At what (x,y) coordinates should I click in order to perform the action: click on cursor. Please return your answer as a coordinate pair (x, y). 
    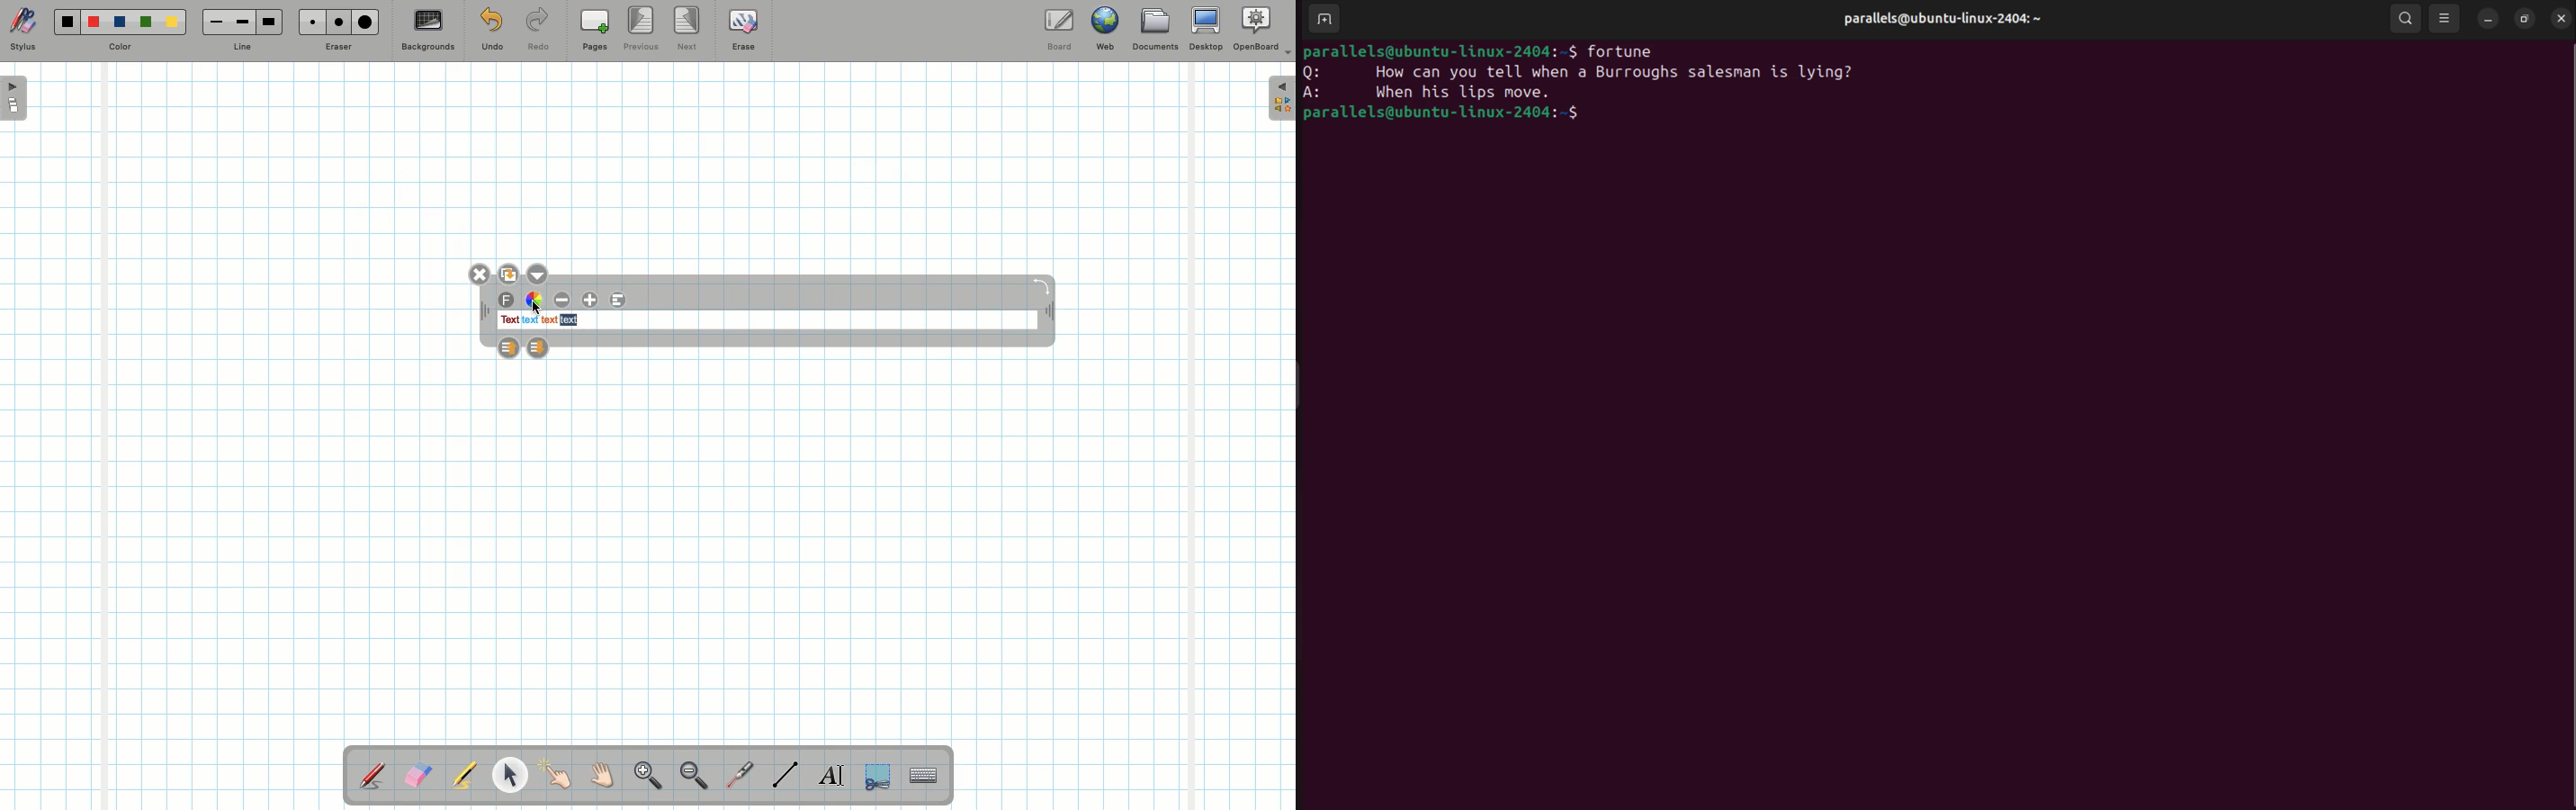
    Looking at the image, I should click on (538, 311).